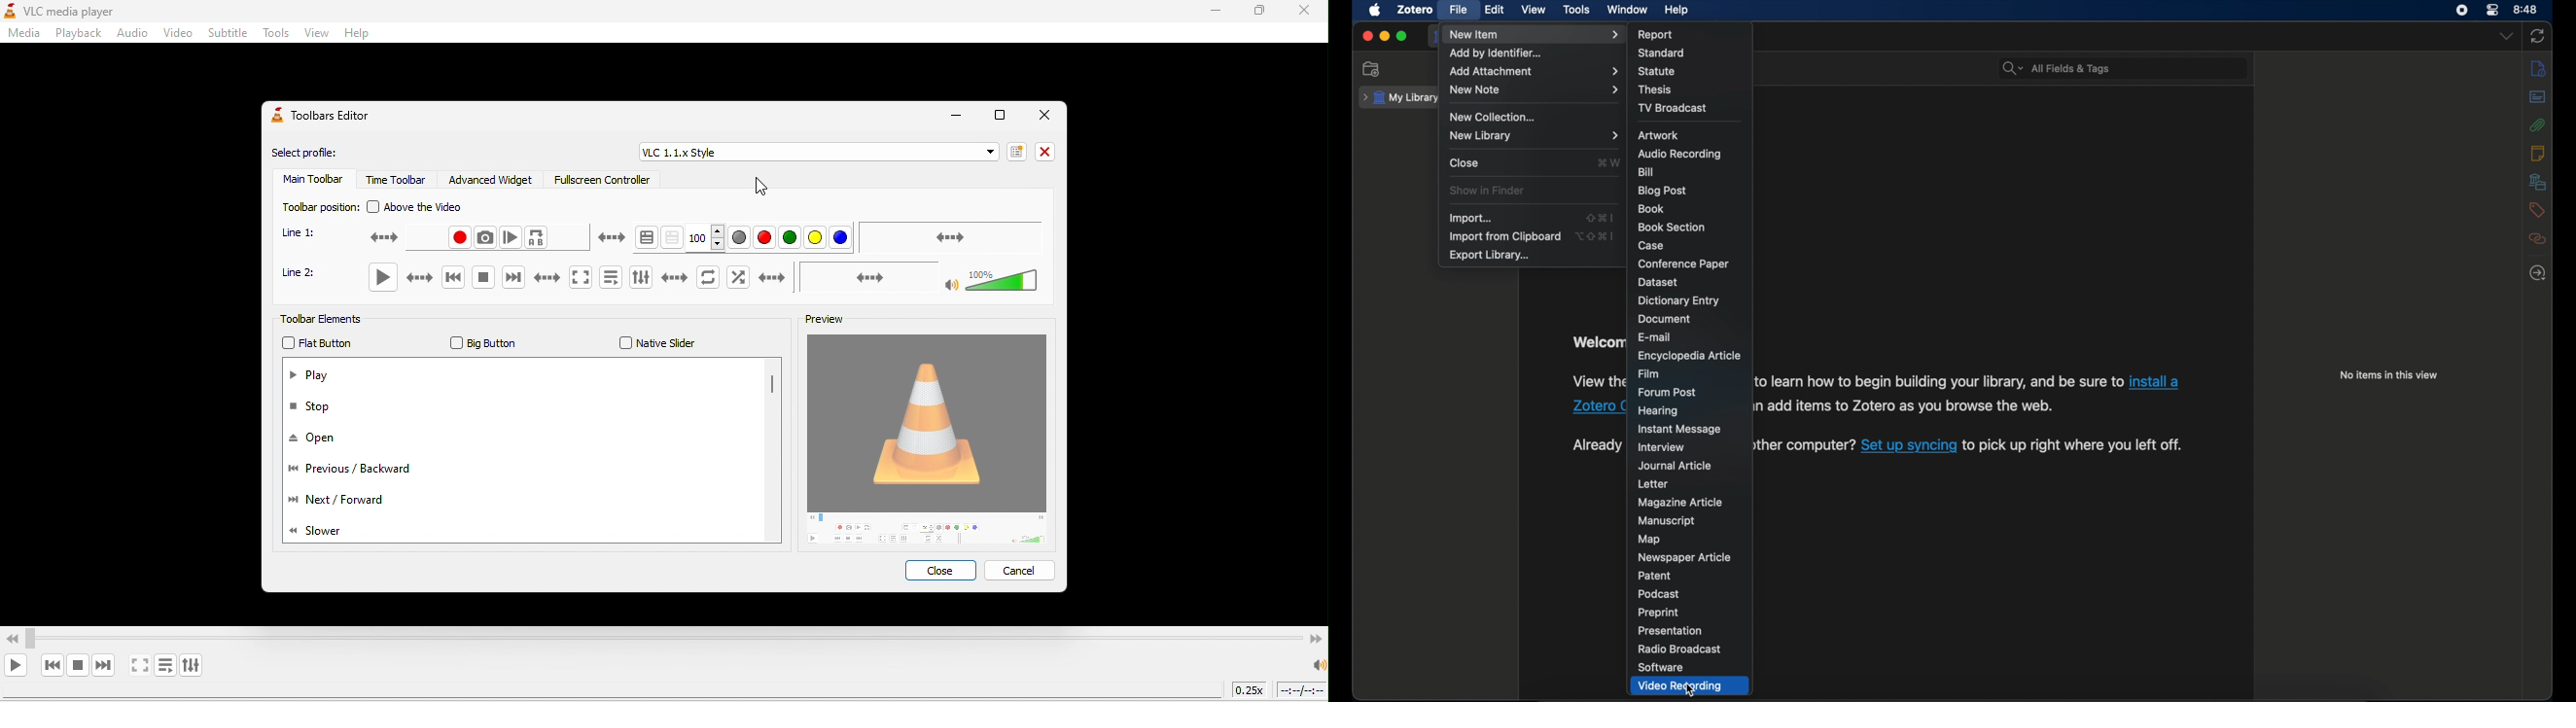  What do you see at coordinates (1663, 190) in the screenshot?
I see `blog post` at bounding box center [1663, 190].